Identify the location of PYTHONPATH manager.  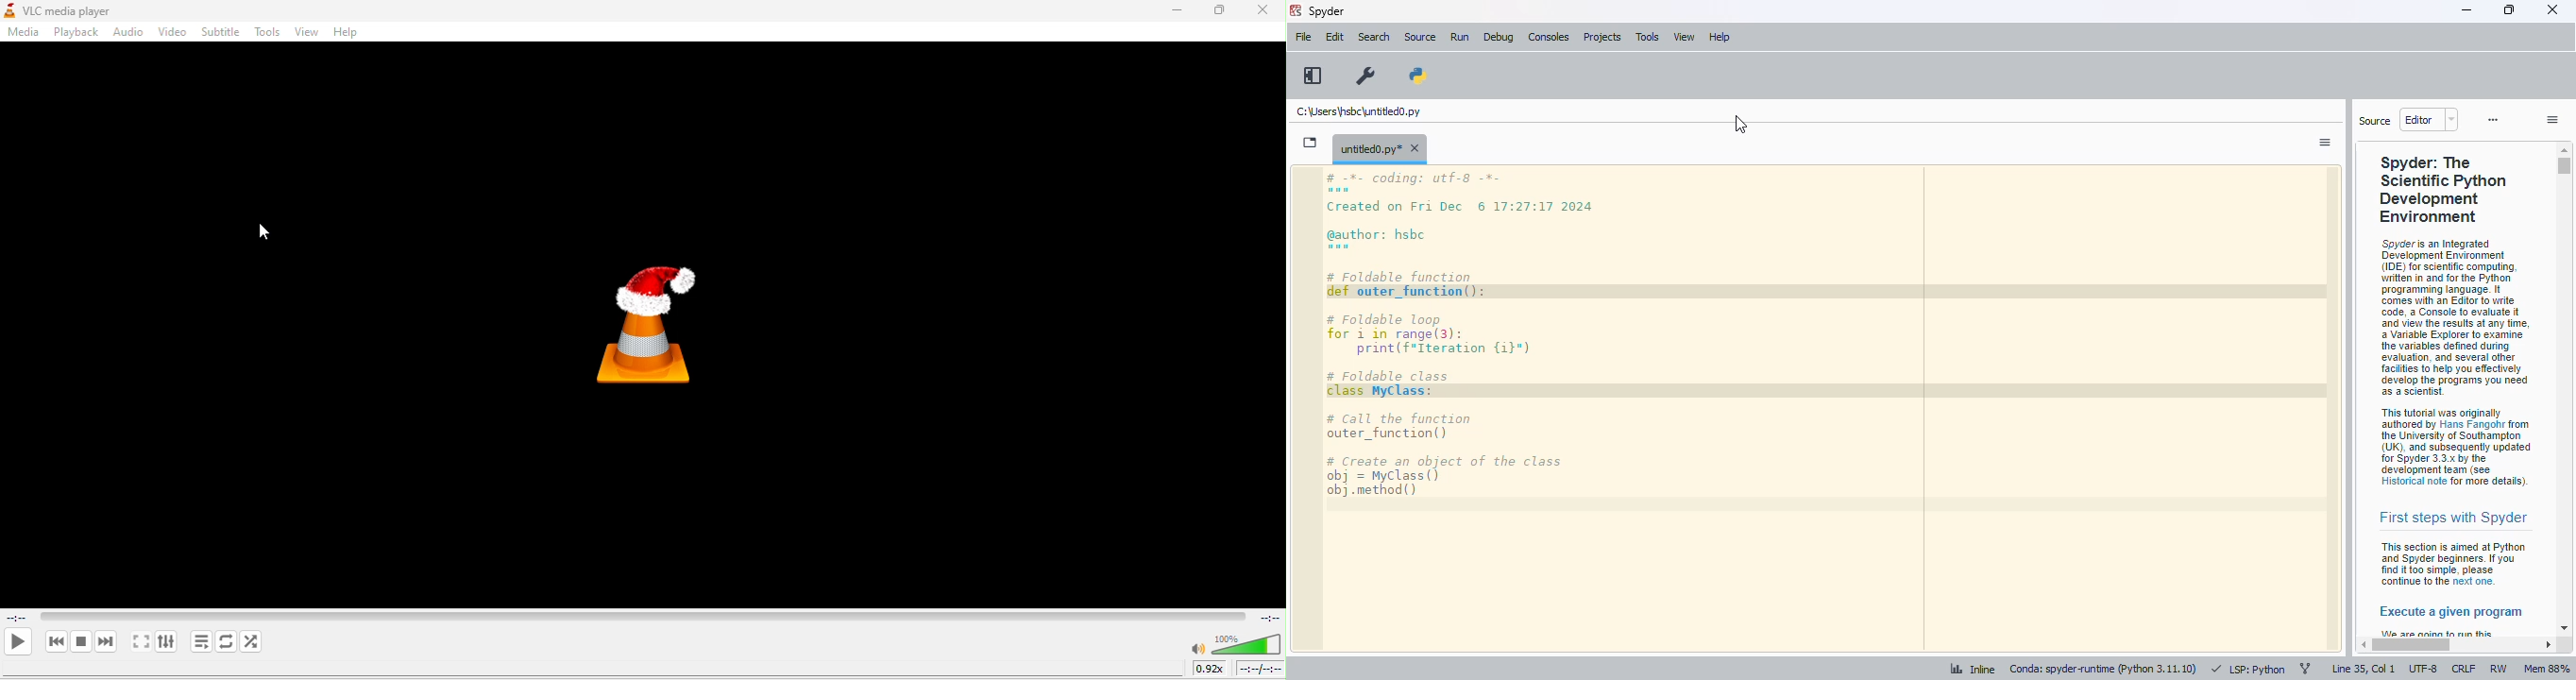
(1420, 76).